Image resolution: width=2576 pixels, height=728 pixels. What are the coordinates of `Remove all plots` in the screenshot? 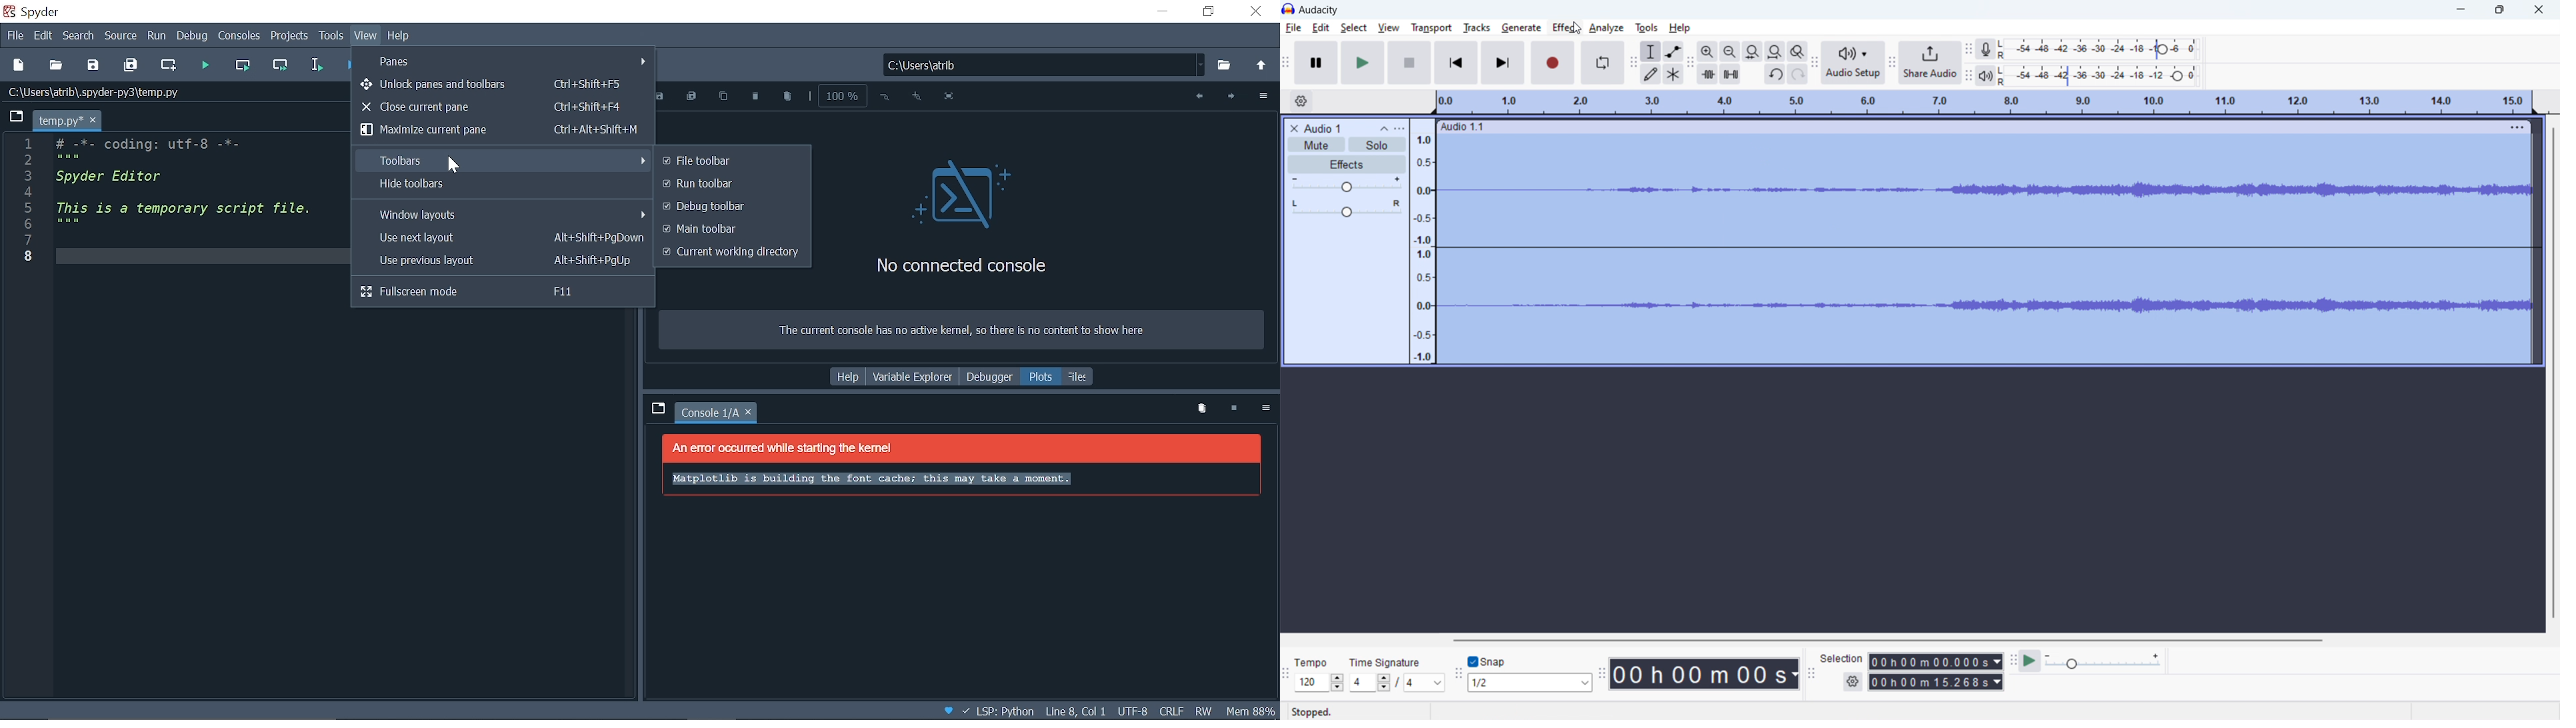 It's located at (787, 98).